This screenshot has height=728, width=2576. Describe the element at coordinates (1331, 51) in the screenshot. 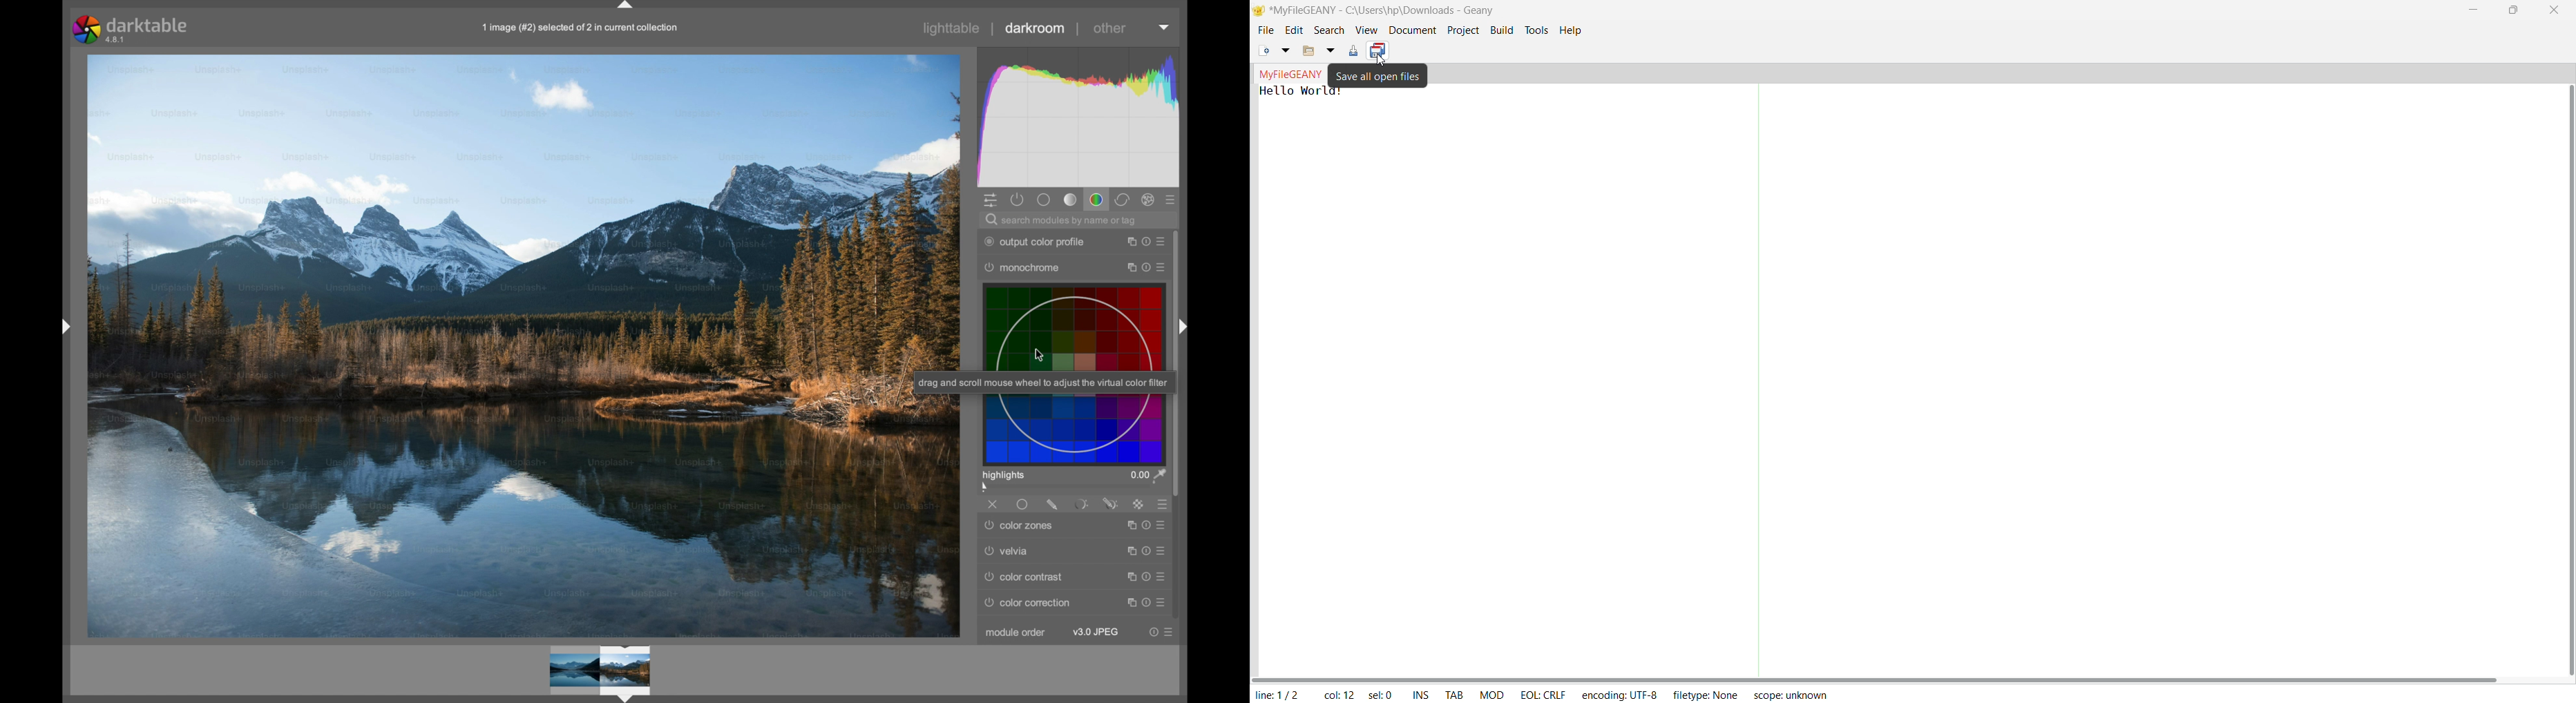

I see `Open File Dropdown` at that location.